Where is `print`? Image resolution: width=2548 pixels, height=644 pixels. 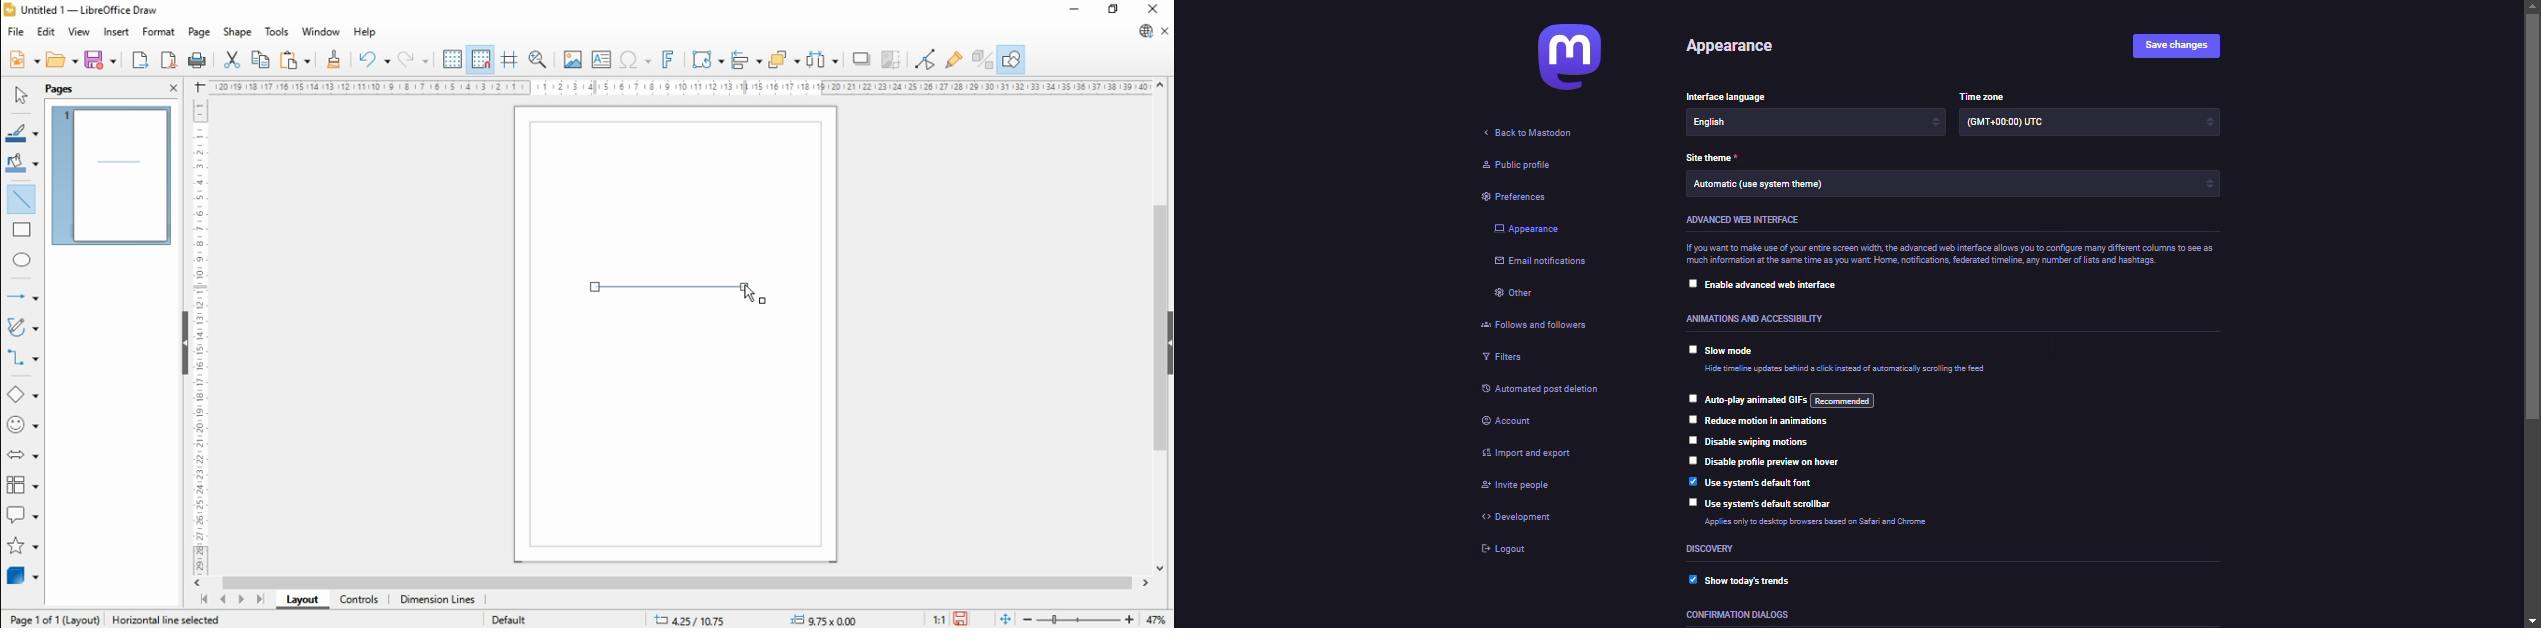
print is located at coordinates (200, 62).